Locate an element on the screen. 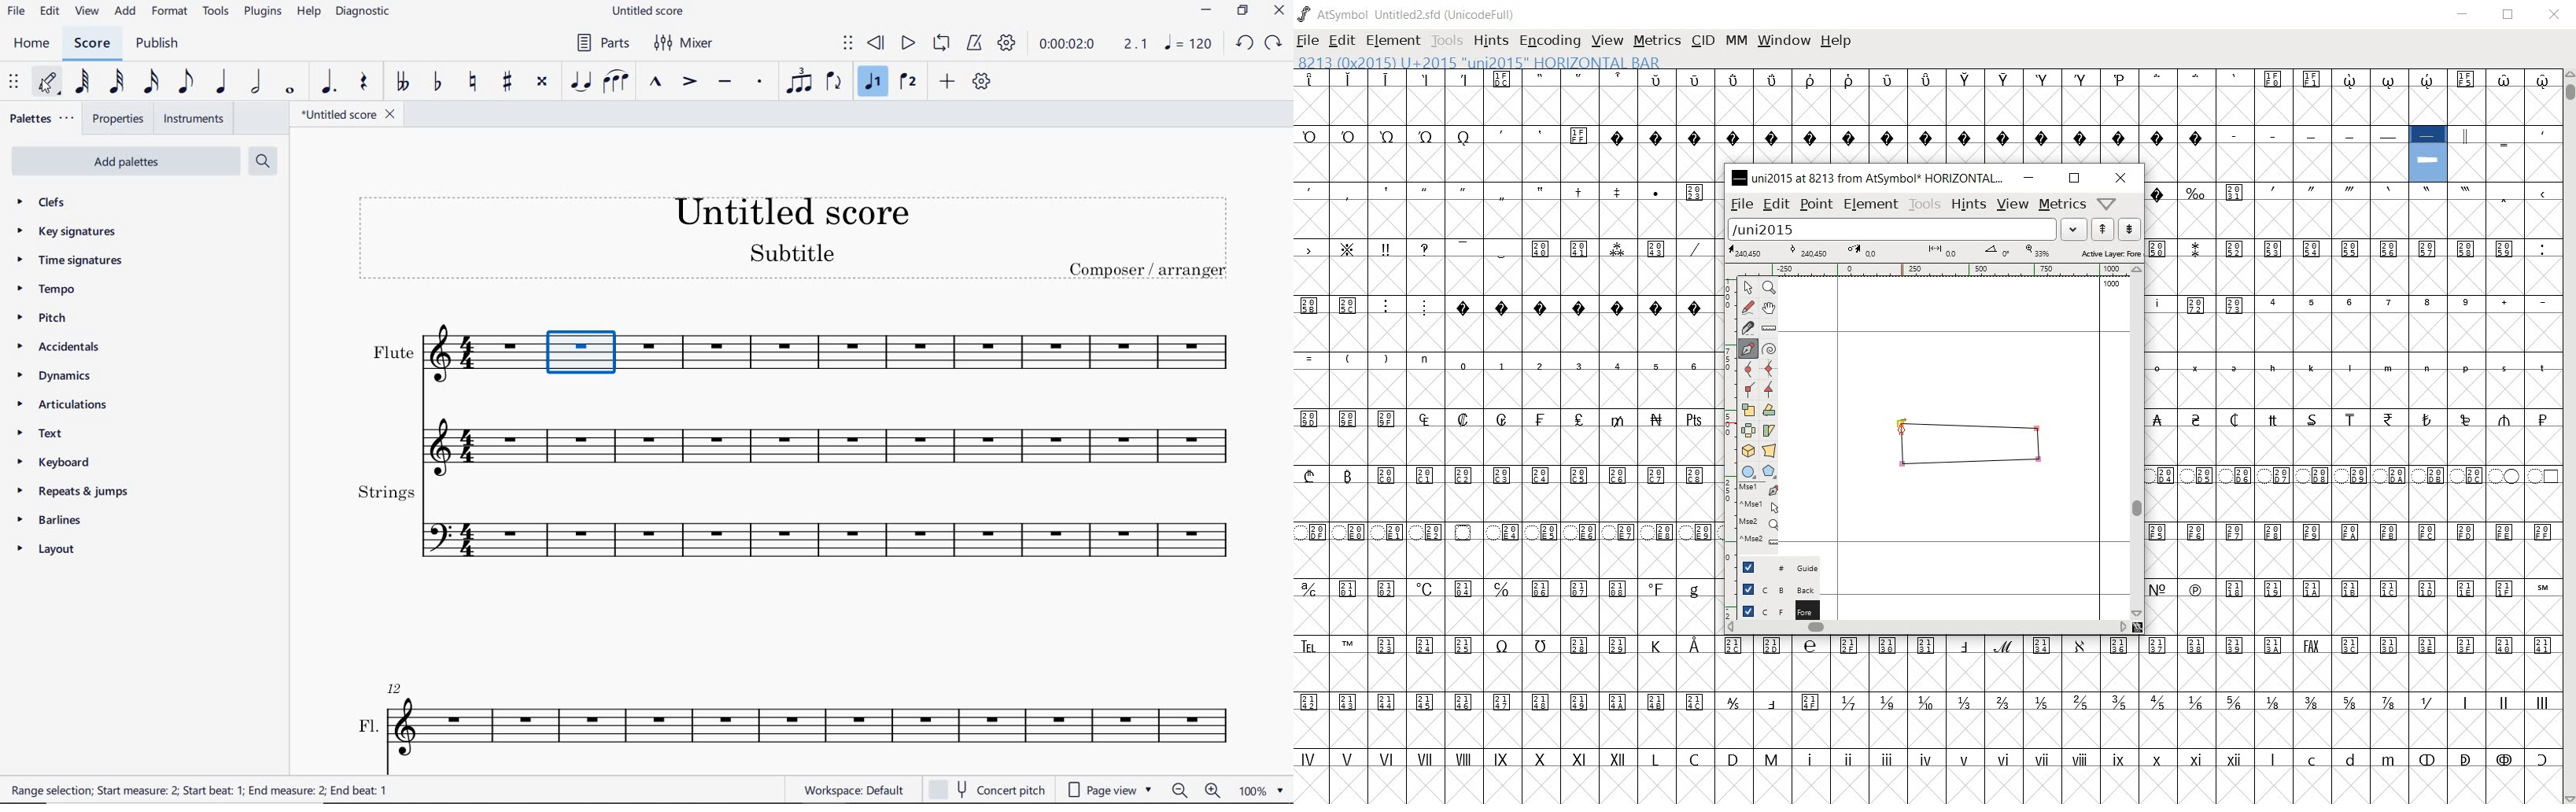 This screenshot has height=812, width=2576. HELP is located at coordinates (310, 12).